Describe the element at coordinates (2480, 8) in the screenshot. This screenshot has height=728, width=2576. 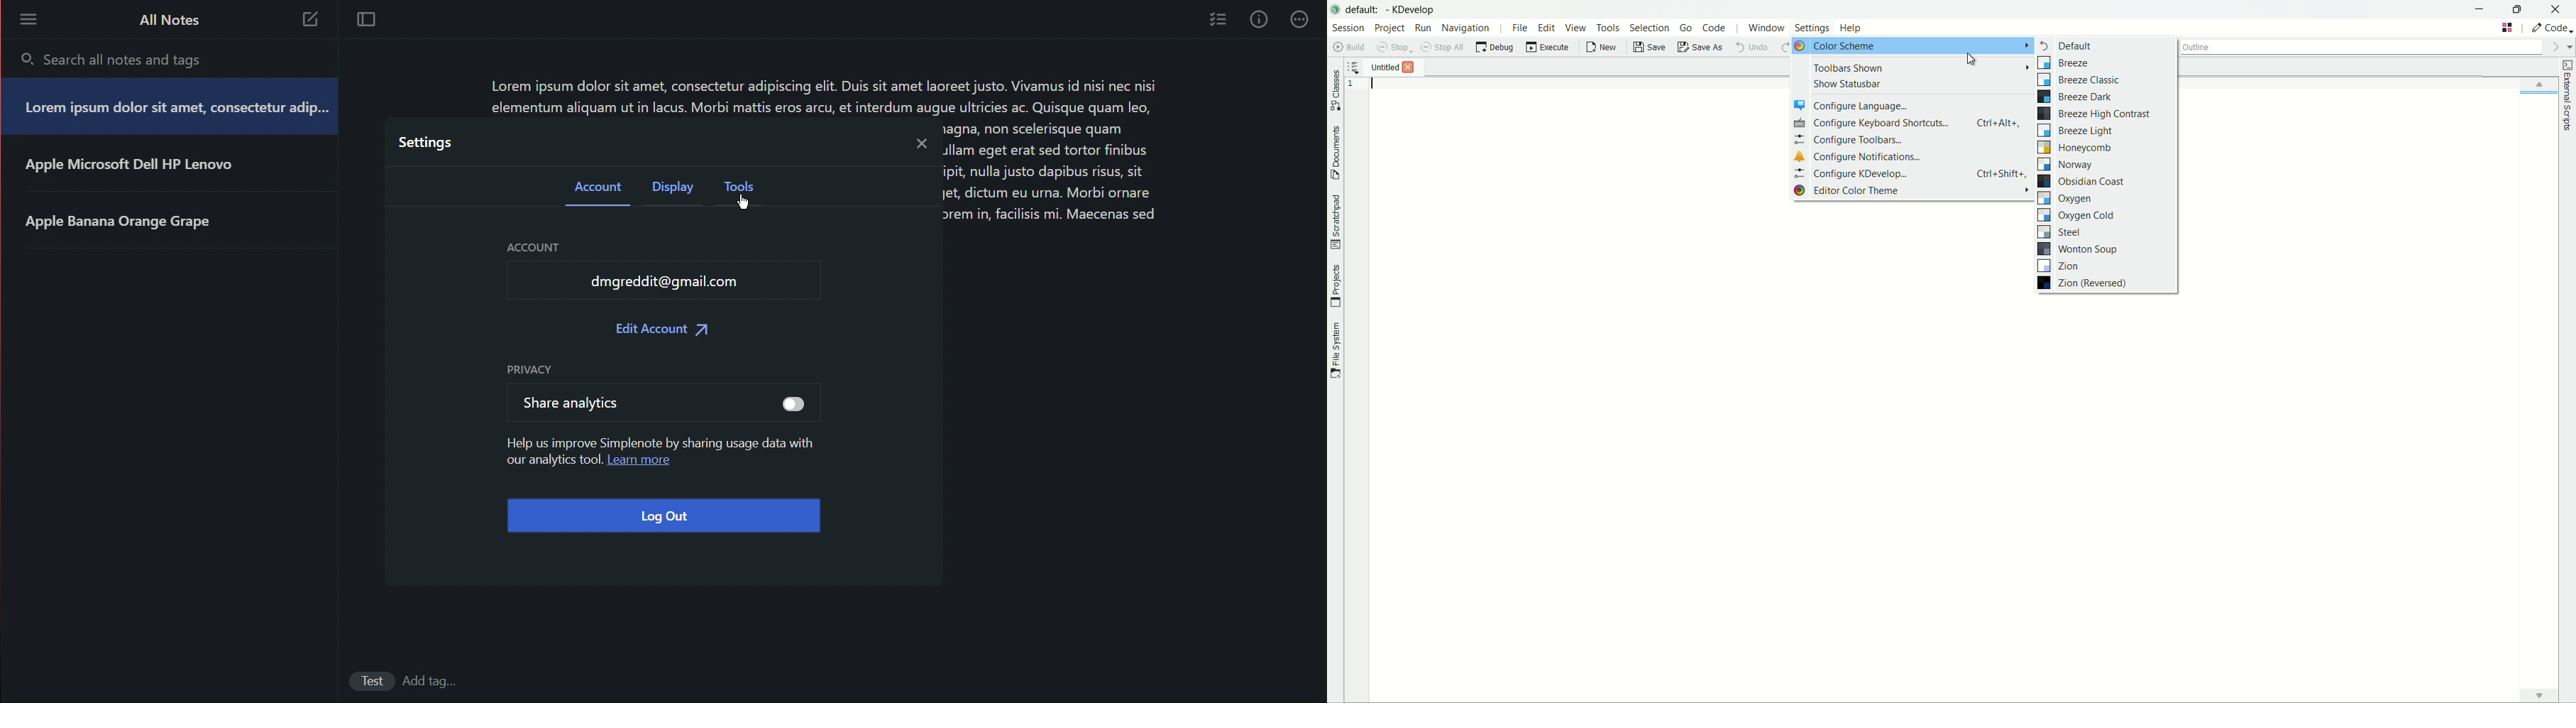
I see `minimize` at that location.